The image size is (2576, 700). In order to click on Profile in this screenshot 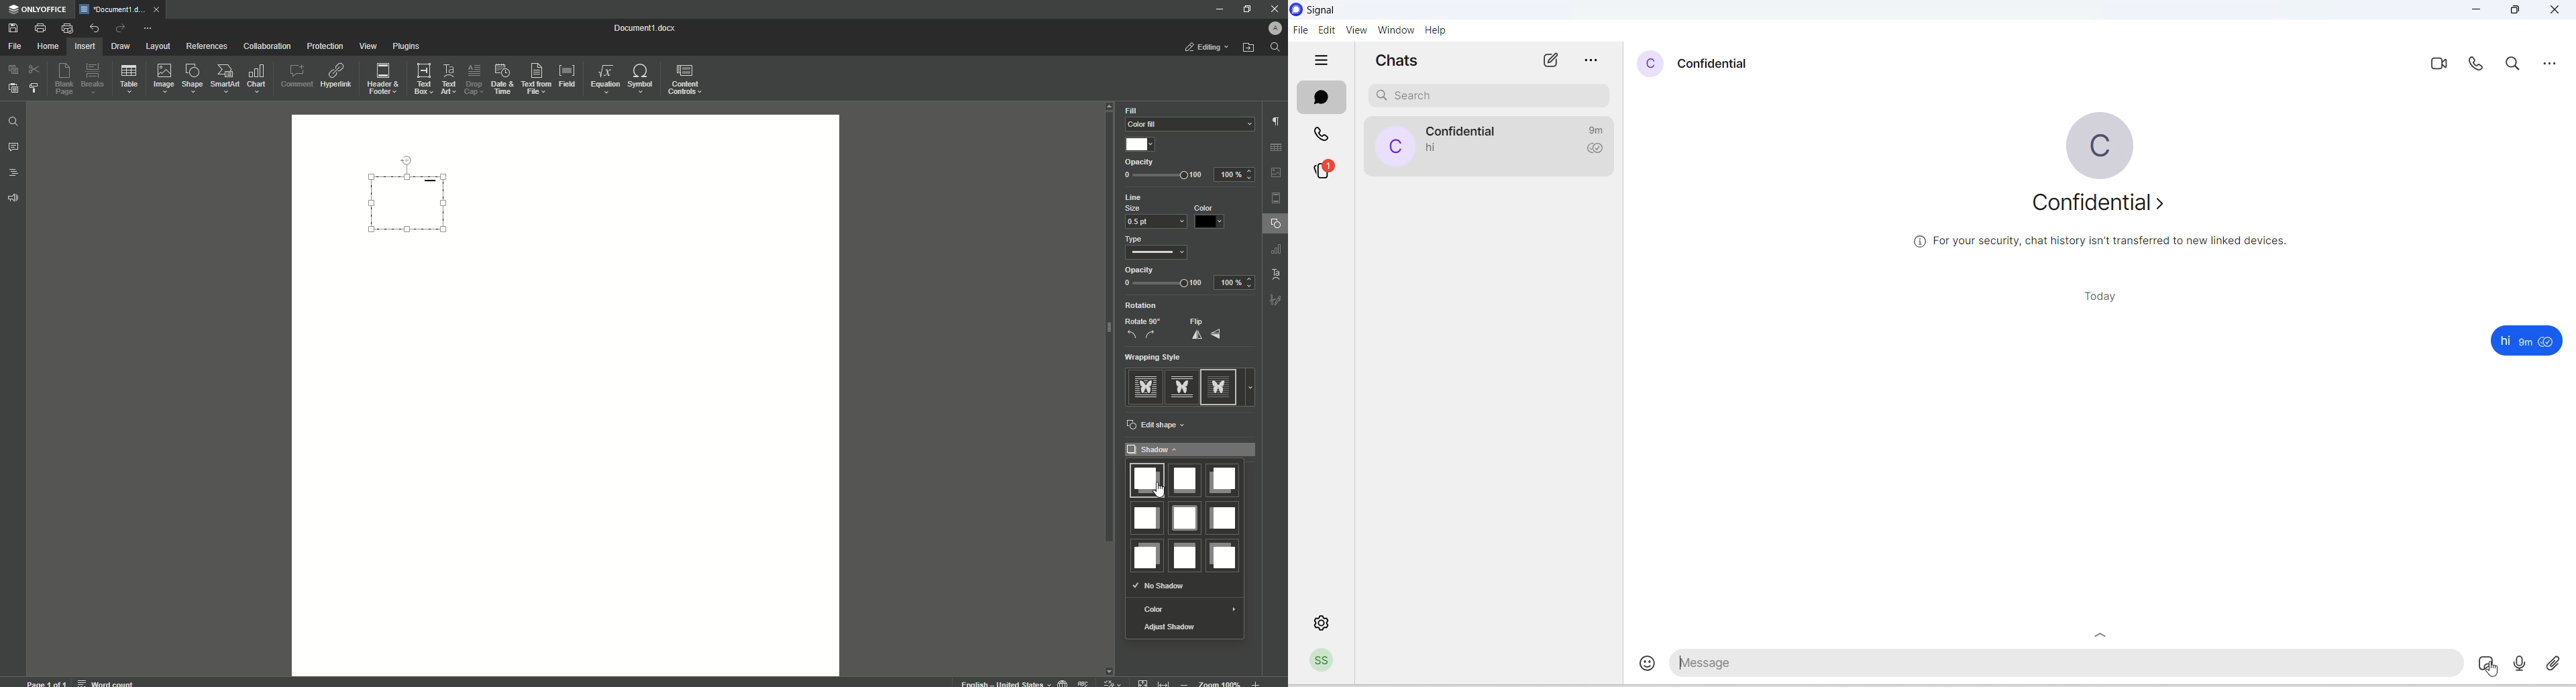, I will do `click(1273, 28)`.